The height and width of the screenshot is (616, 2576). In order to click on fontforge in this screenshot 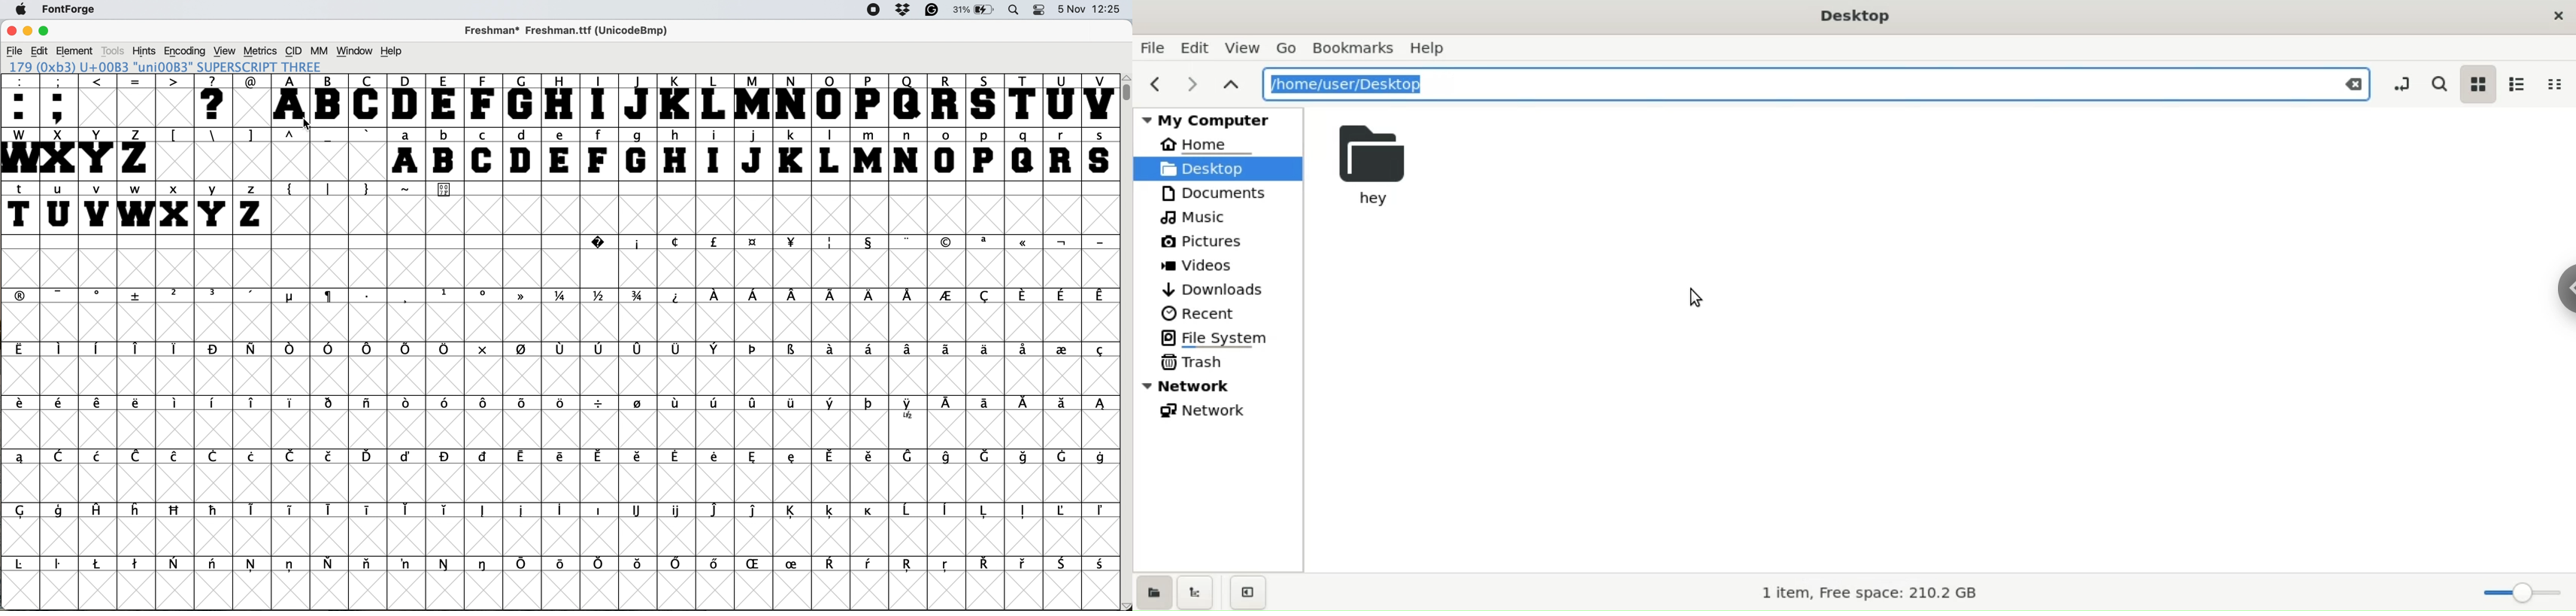, I will do `click(66, 10)`.